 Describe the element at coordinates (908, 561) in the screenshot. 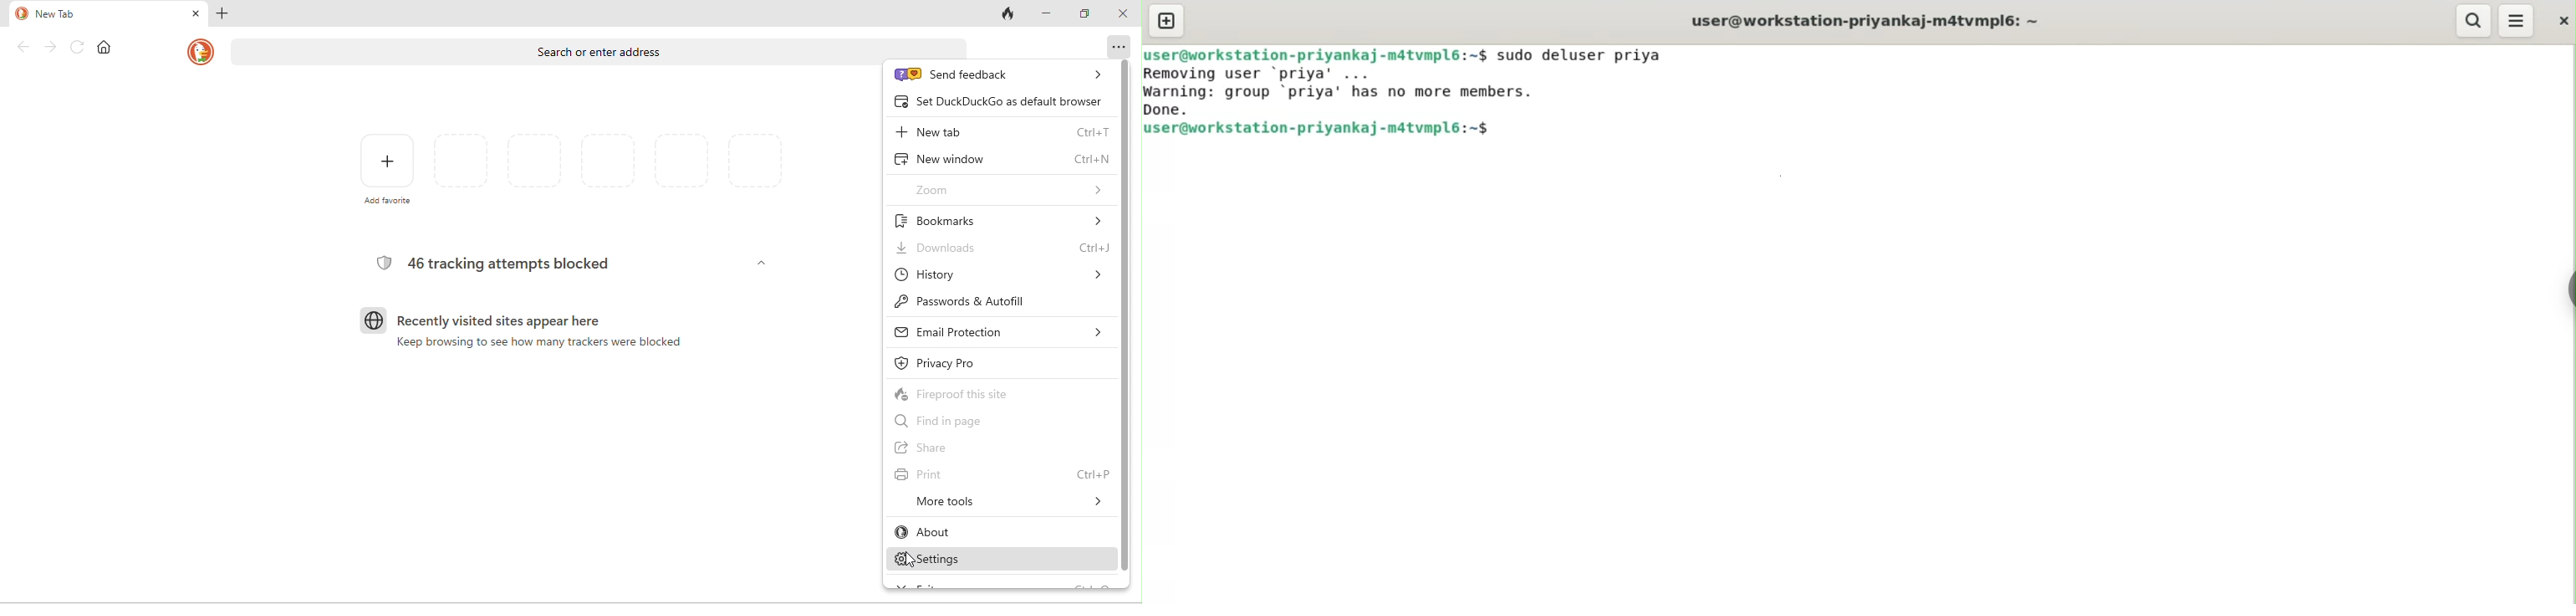

I see `cursor movement` at that location.